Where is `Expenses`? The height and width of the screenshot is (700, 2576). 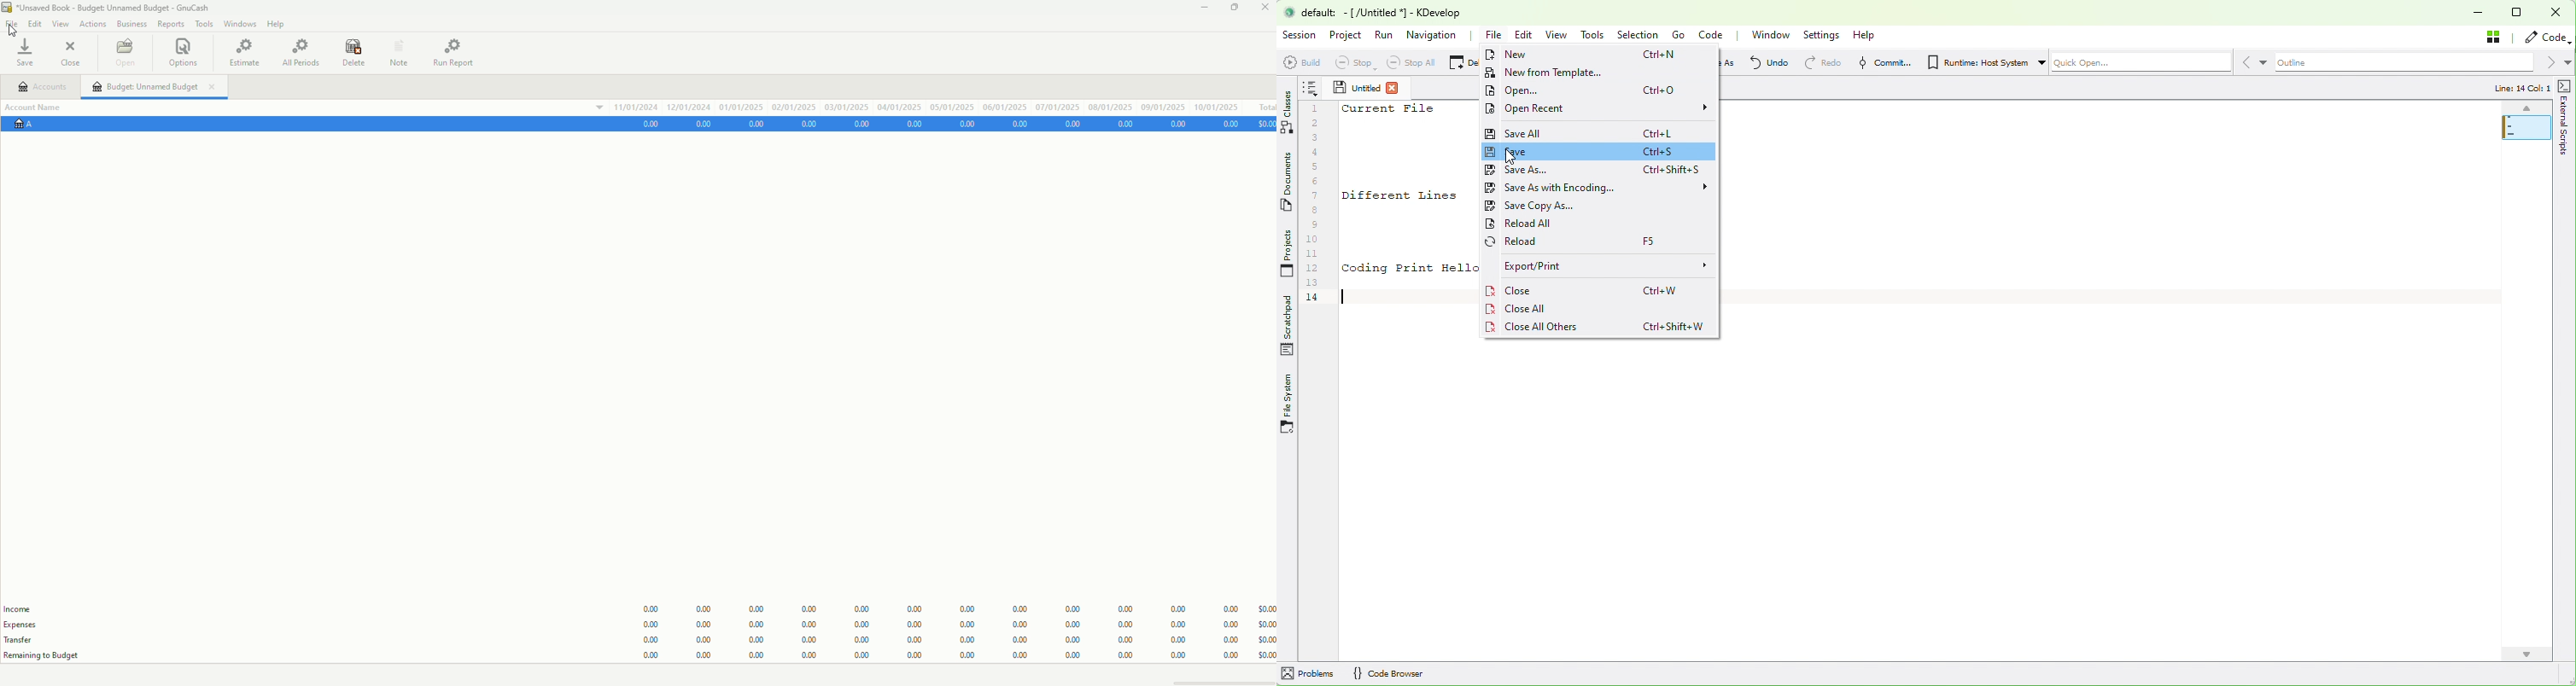
Expenses is located at coordinates (29, 625).